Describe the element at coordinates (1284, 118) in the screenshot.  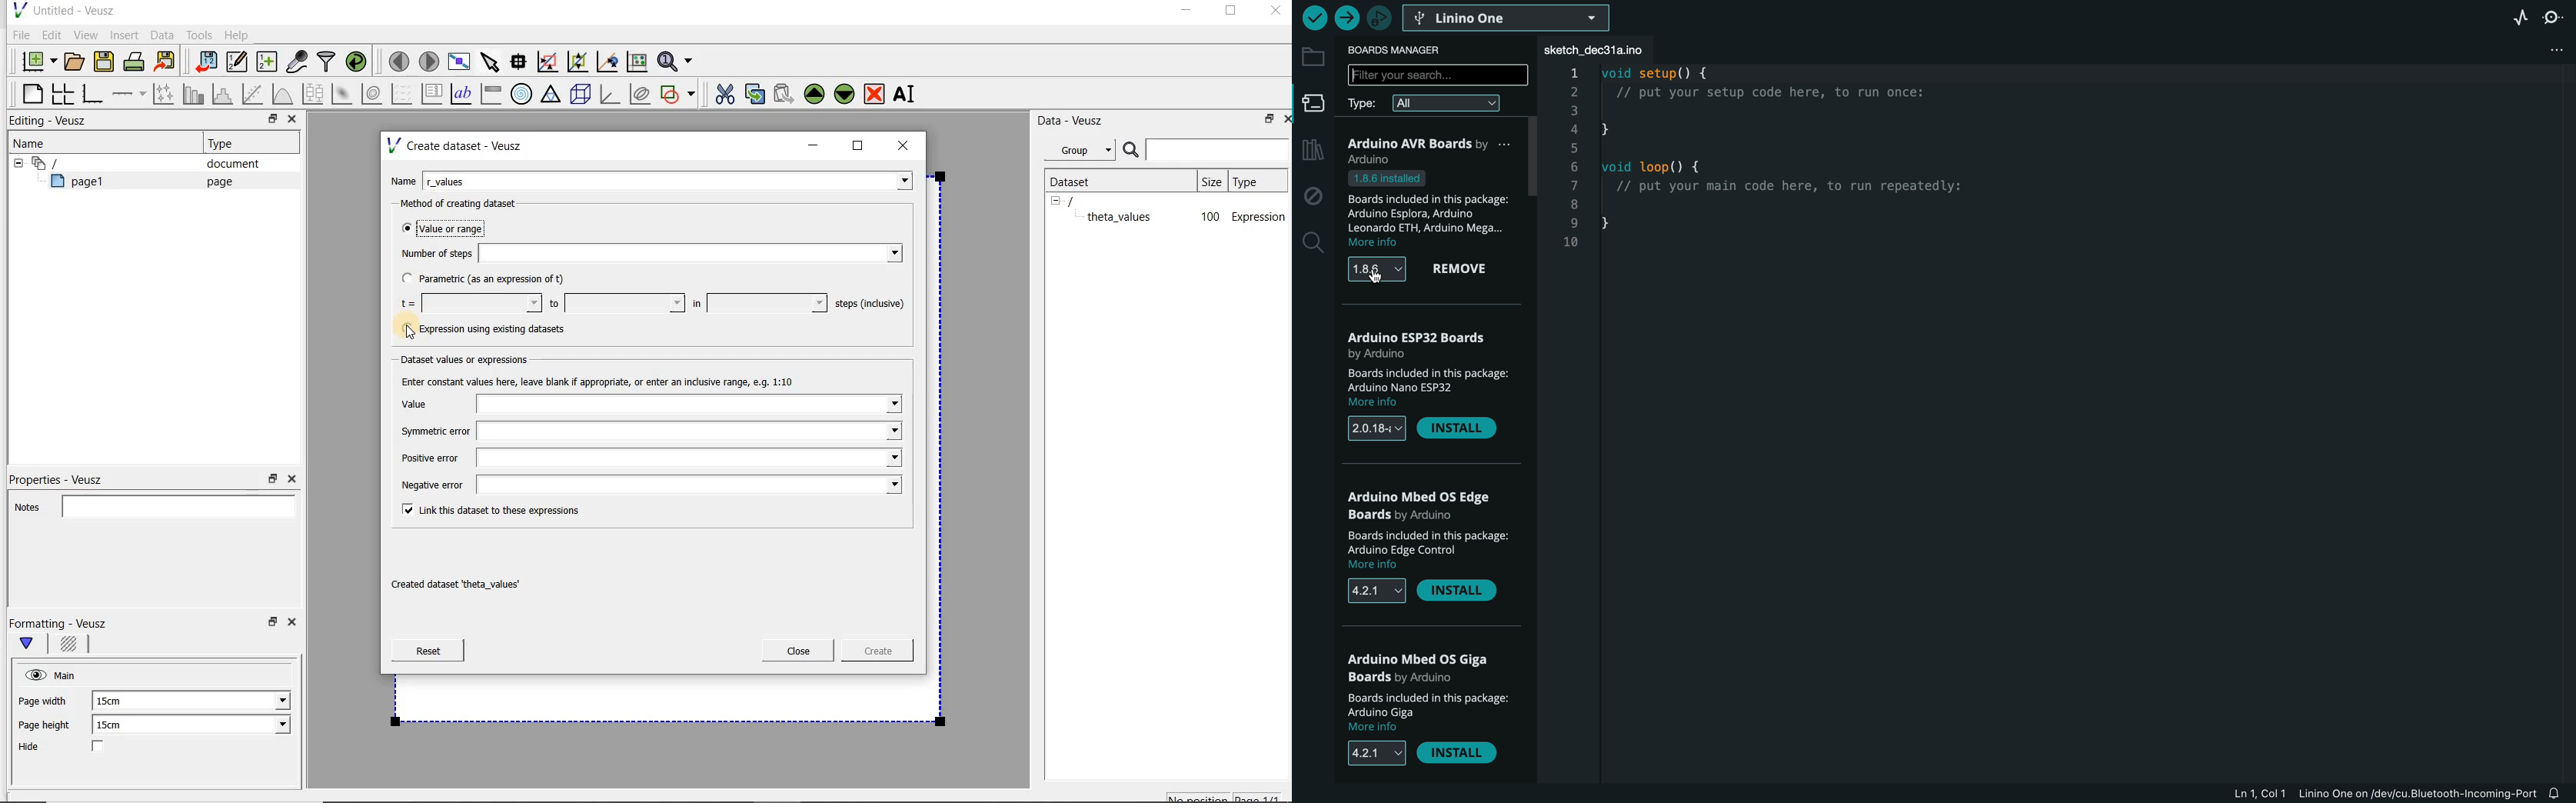
I see `Close` at that location.